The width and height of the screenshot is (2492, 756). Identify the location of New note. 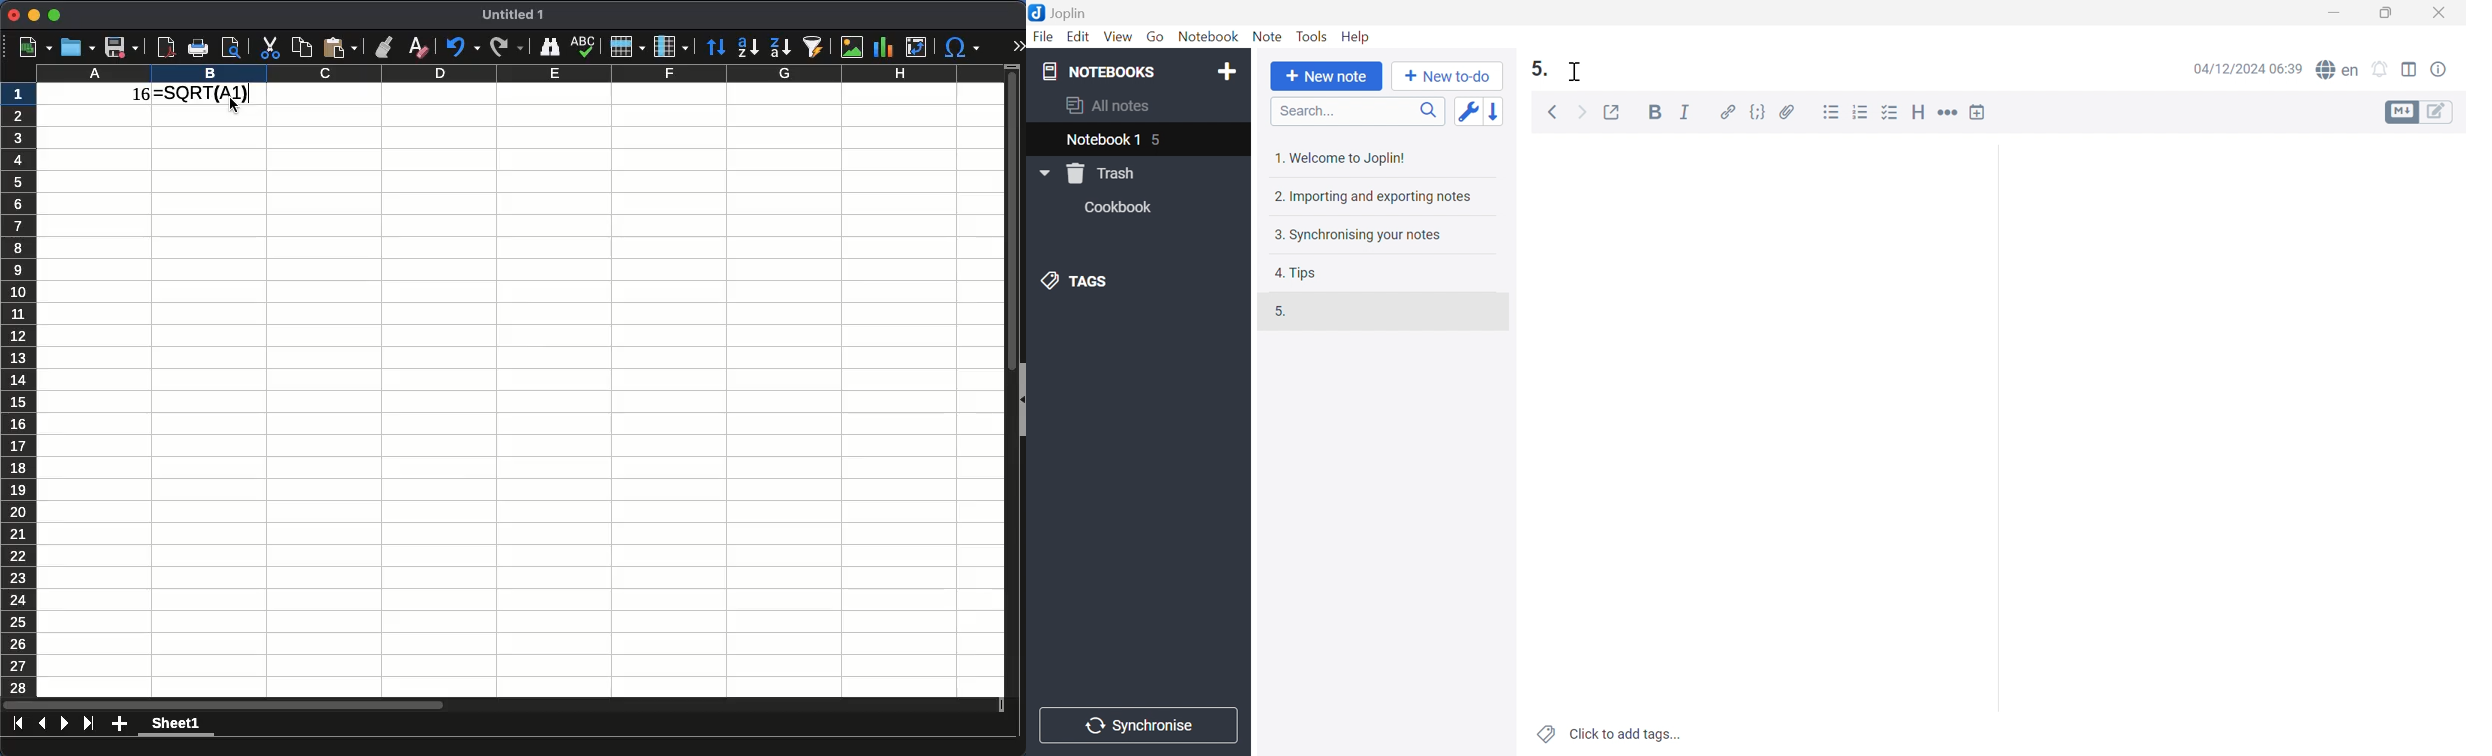
(1327, 76).